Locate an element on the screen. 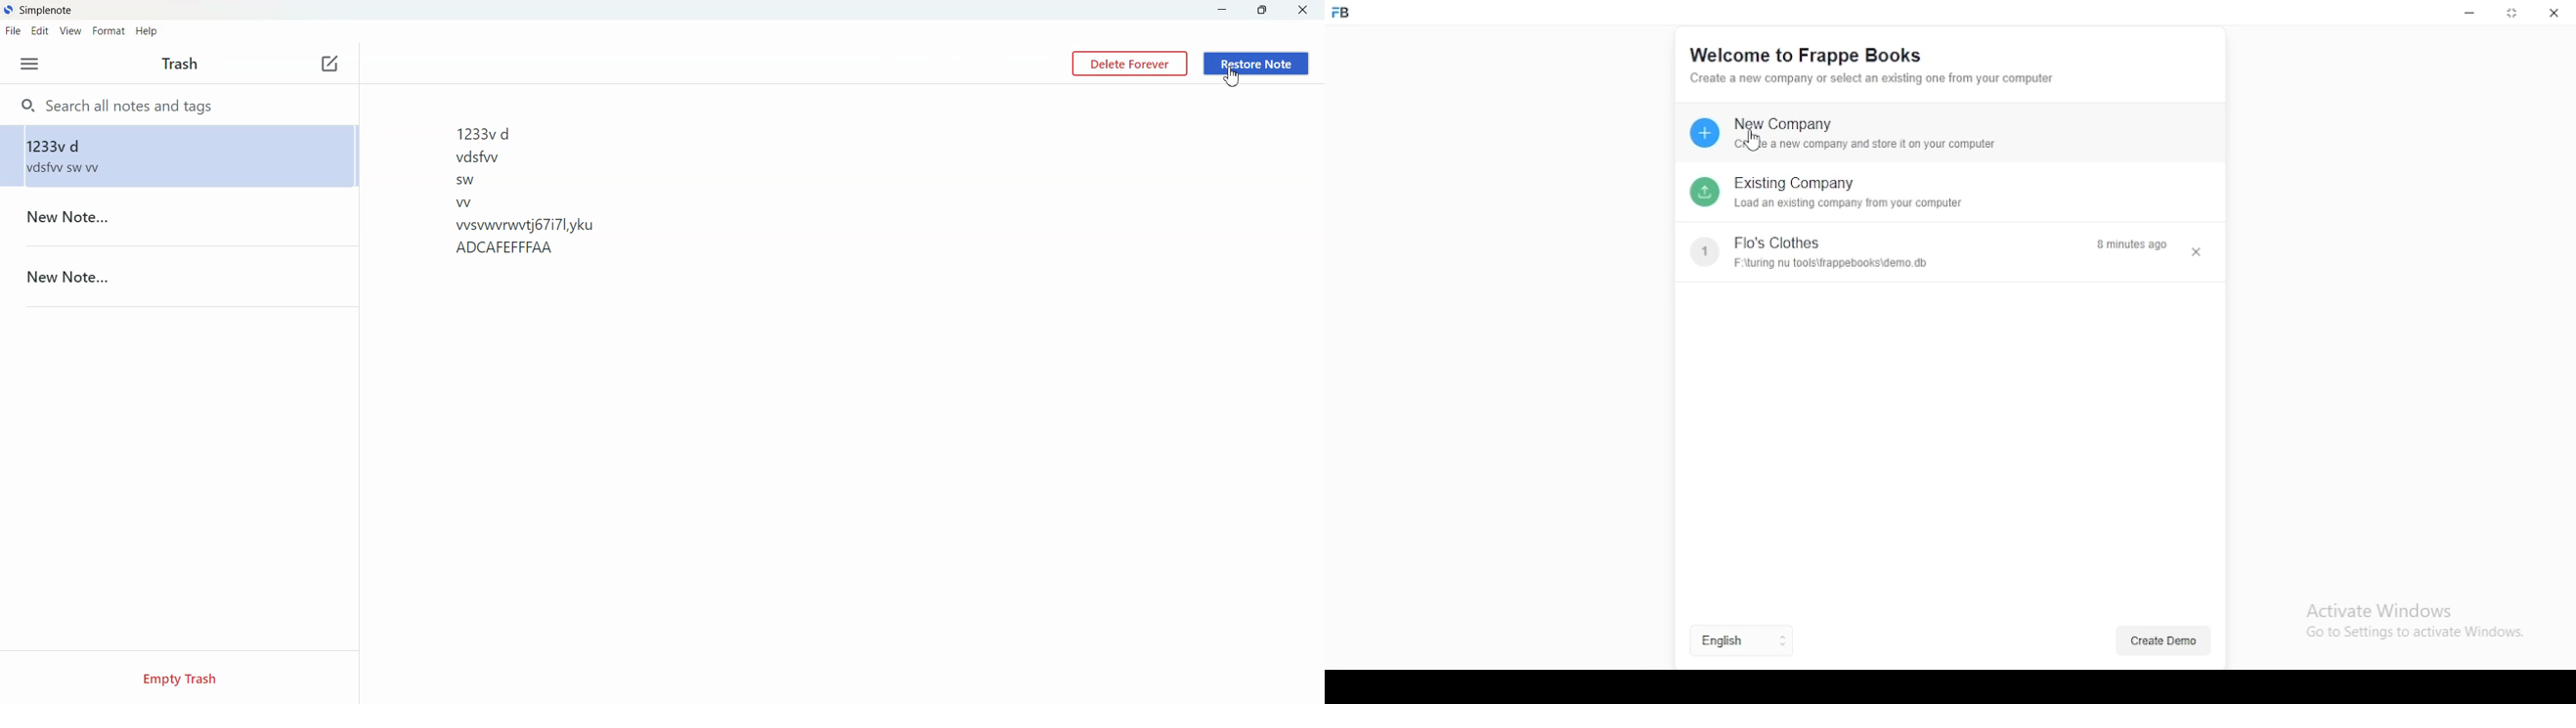  sw is located at coordinates (466, 181).